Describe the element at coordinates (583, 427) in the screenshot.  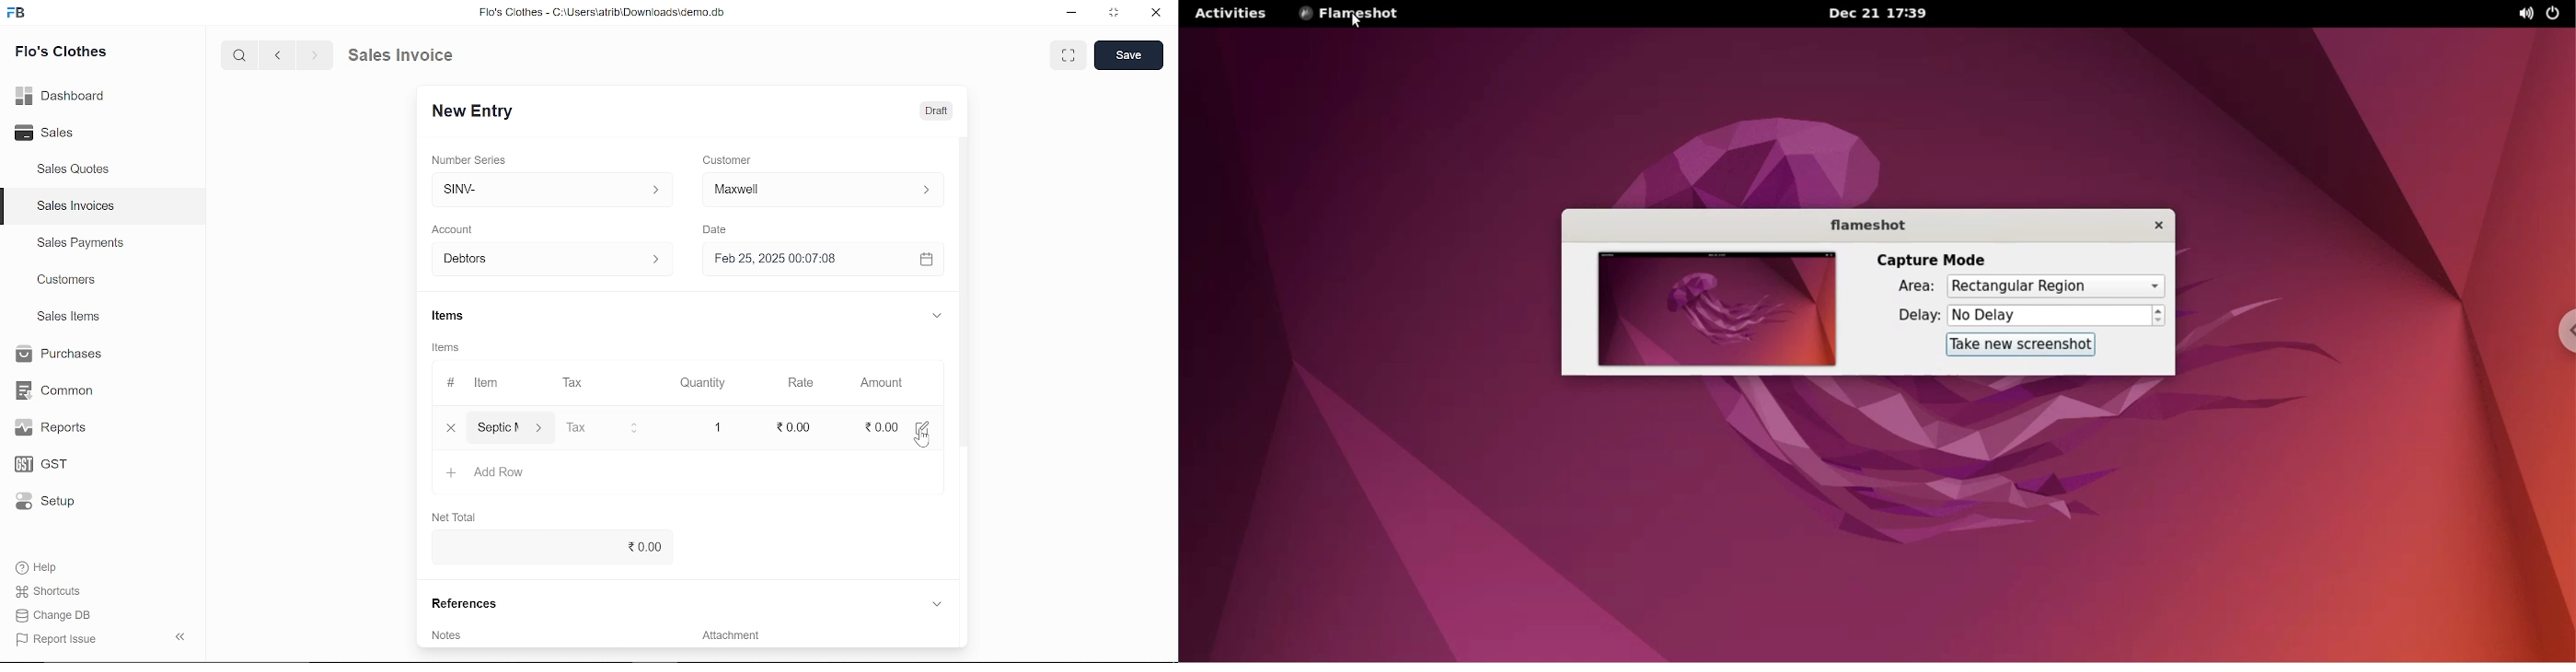
I see `Tax` at that location.